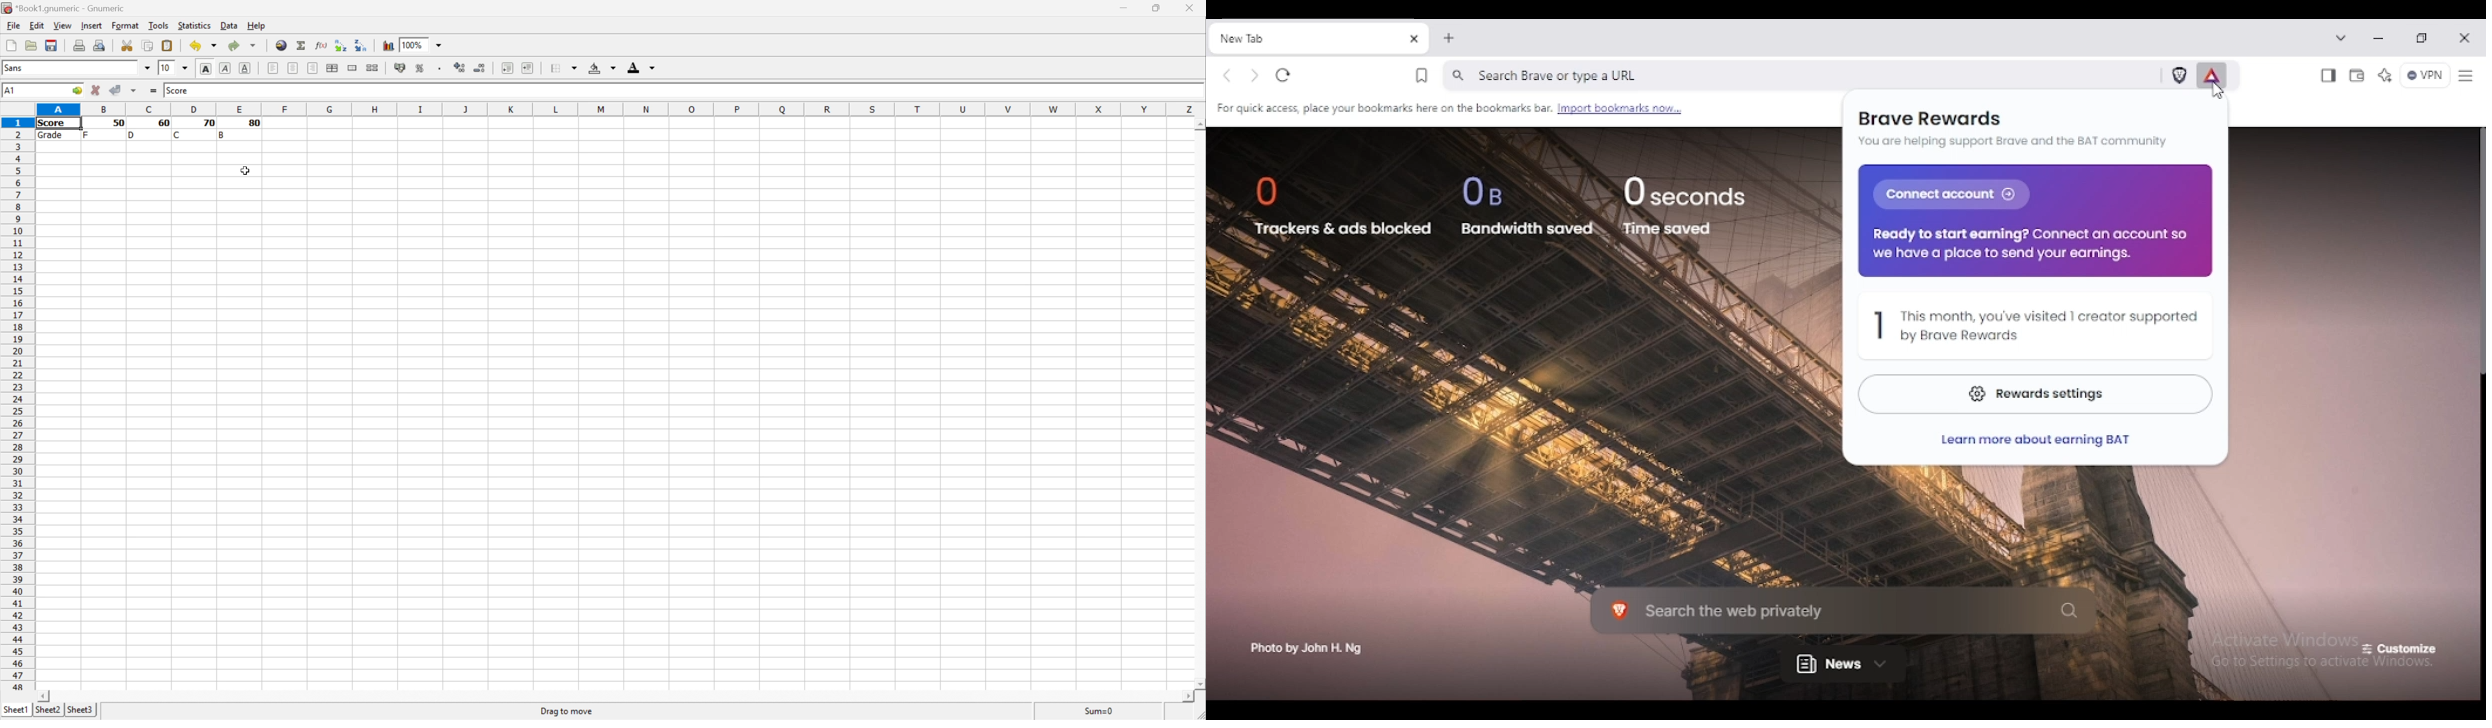 The width and height of the screenshot is (2492, 728). What do you see at coordinates (353, 67) in the screenshot?
I see `Merge a range of cells` at bounding box center [353, 67].